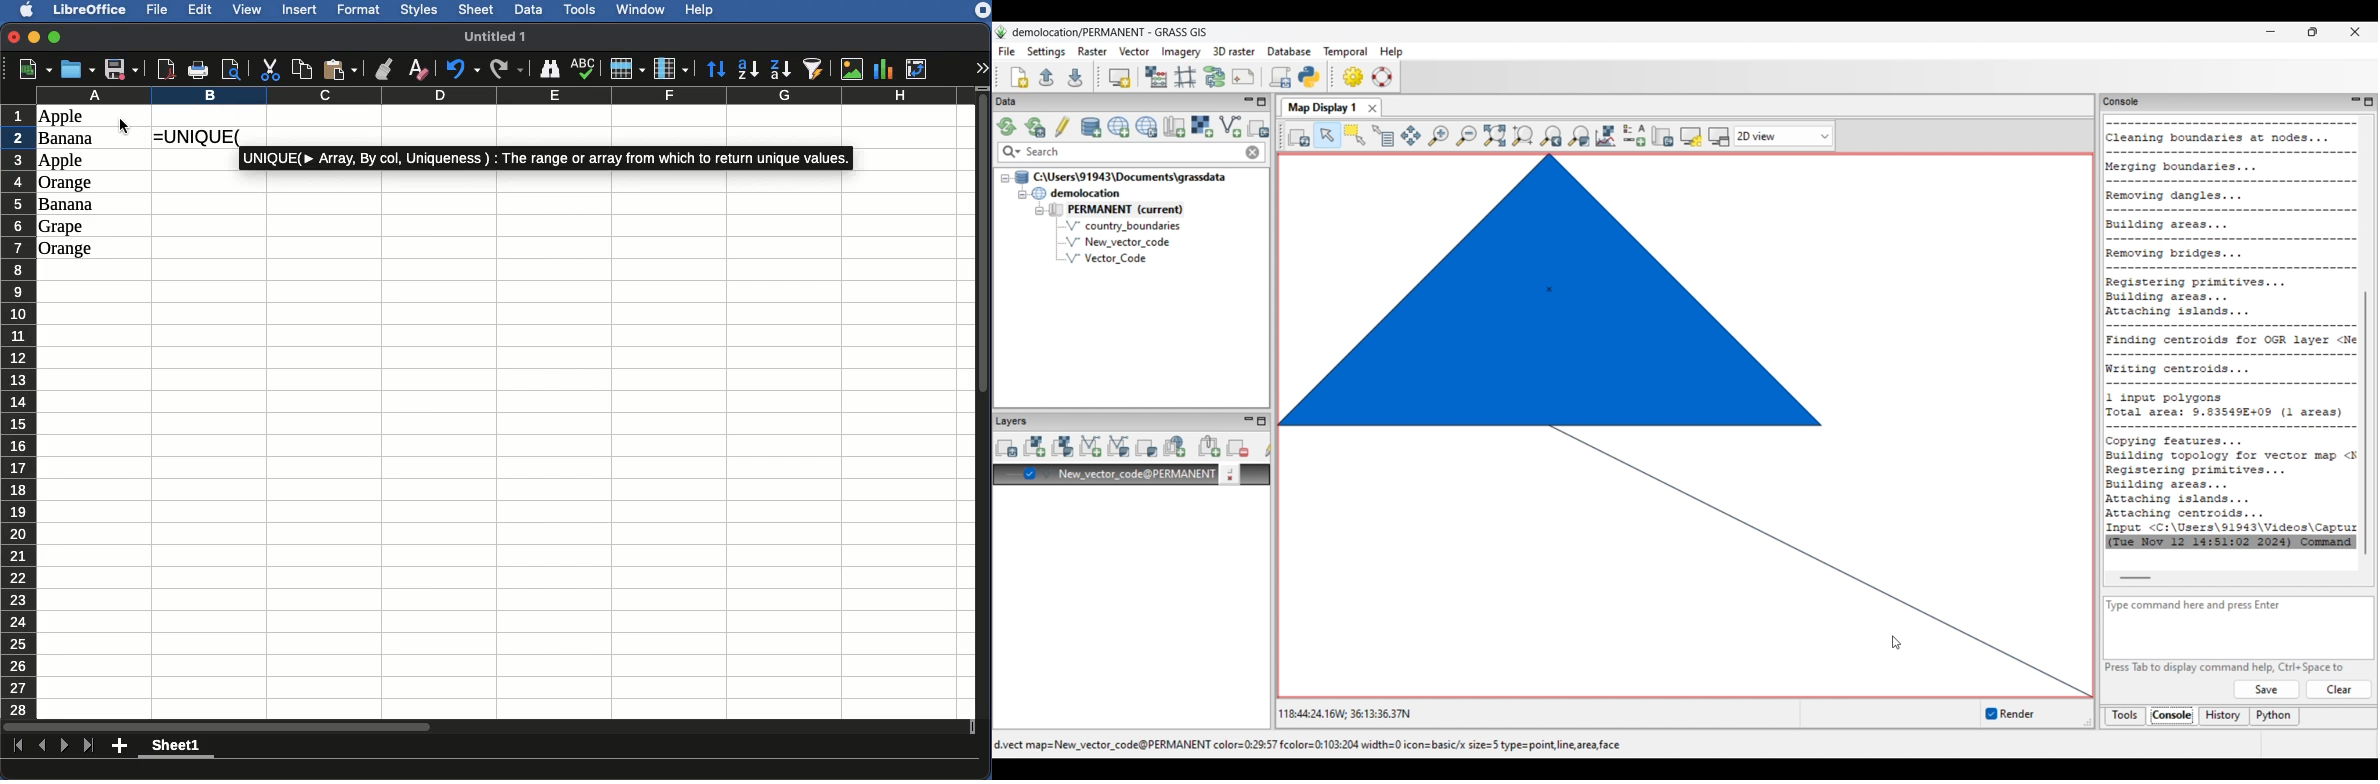 This screenshot has width=2380, height=784. I want to click on Descending, so click(781, 68).